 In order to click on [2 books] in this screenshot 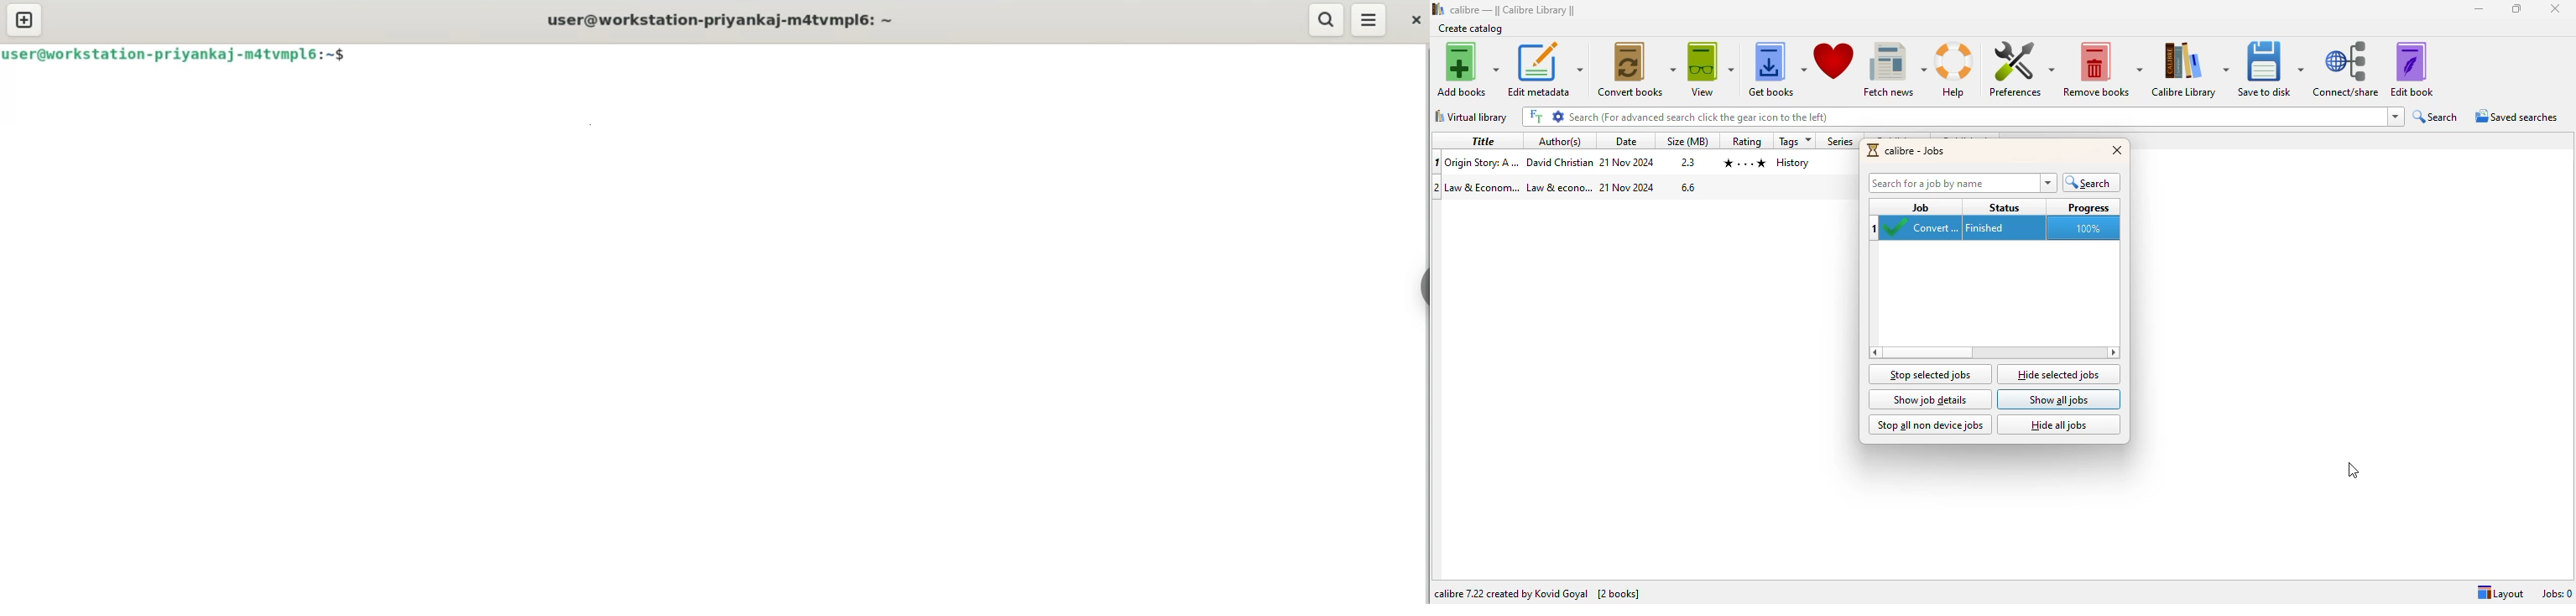, I will do `click(1619, 594)`.